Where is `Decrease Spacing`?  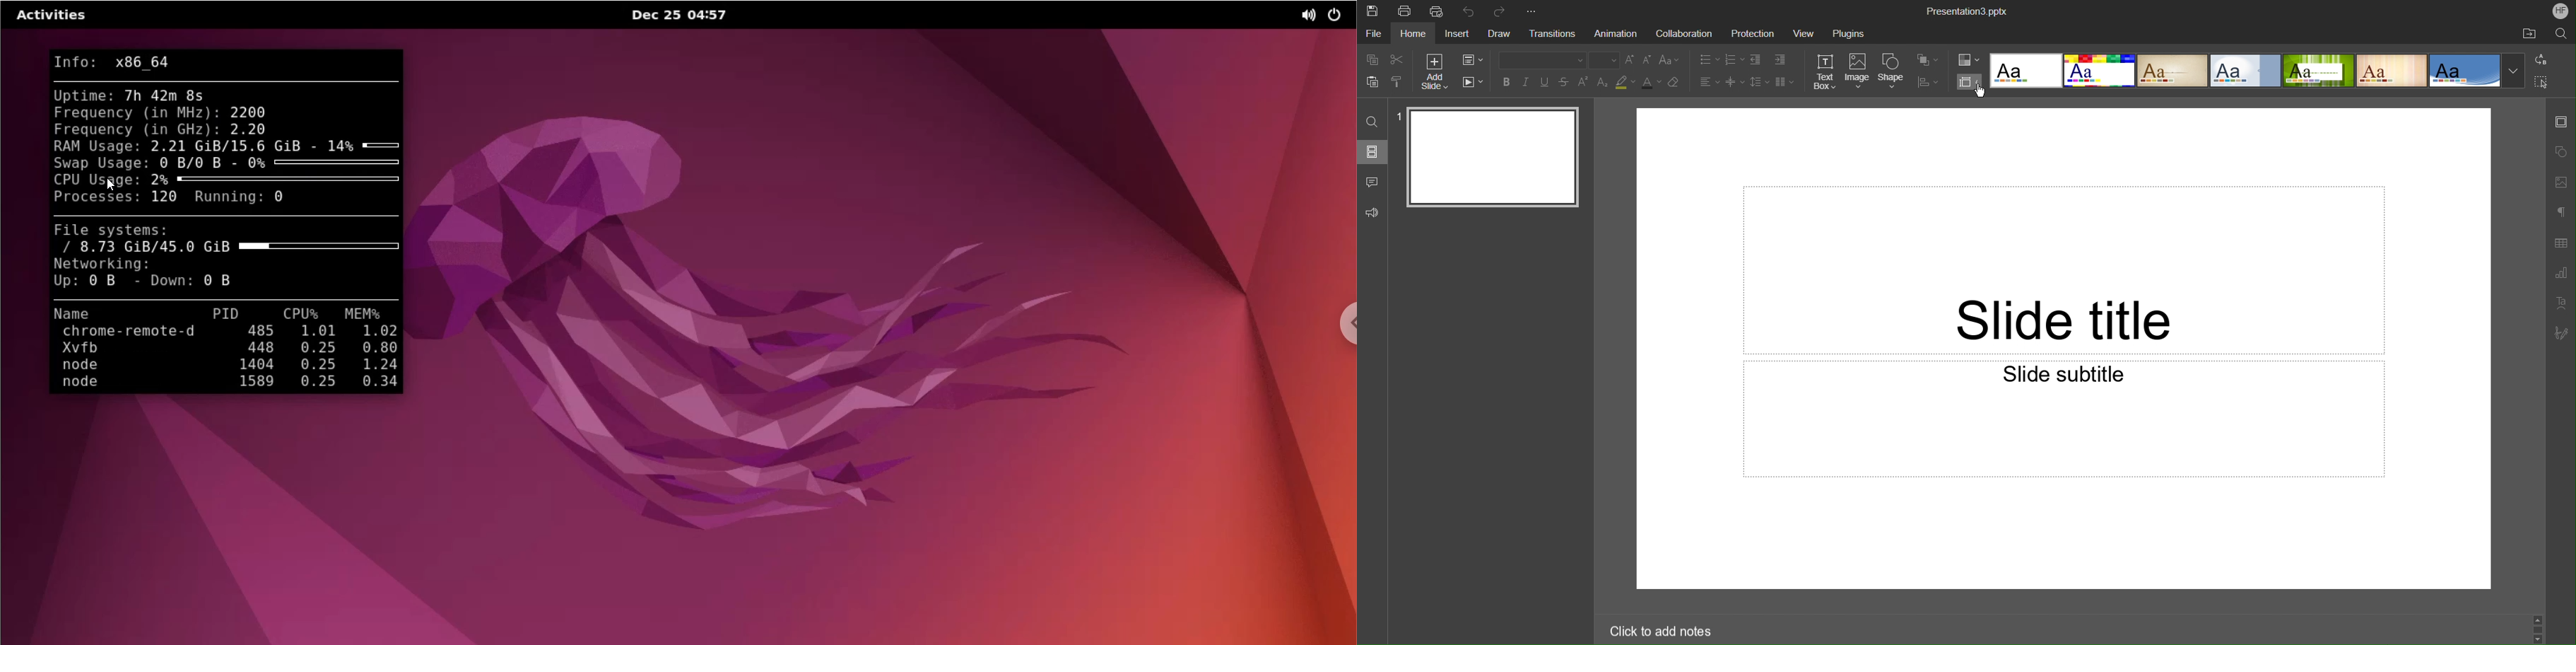 Decrease Spacing is located at coordinates (1733, 82).